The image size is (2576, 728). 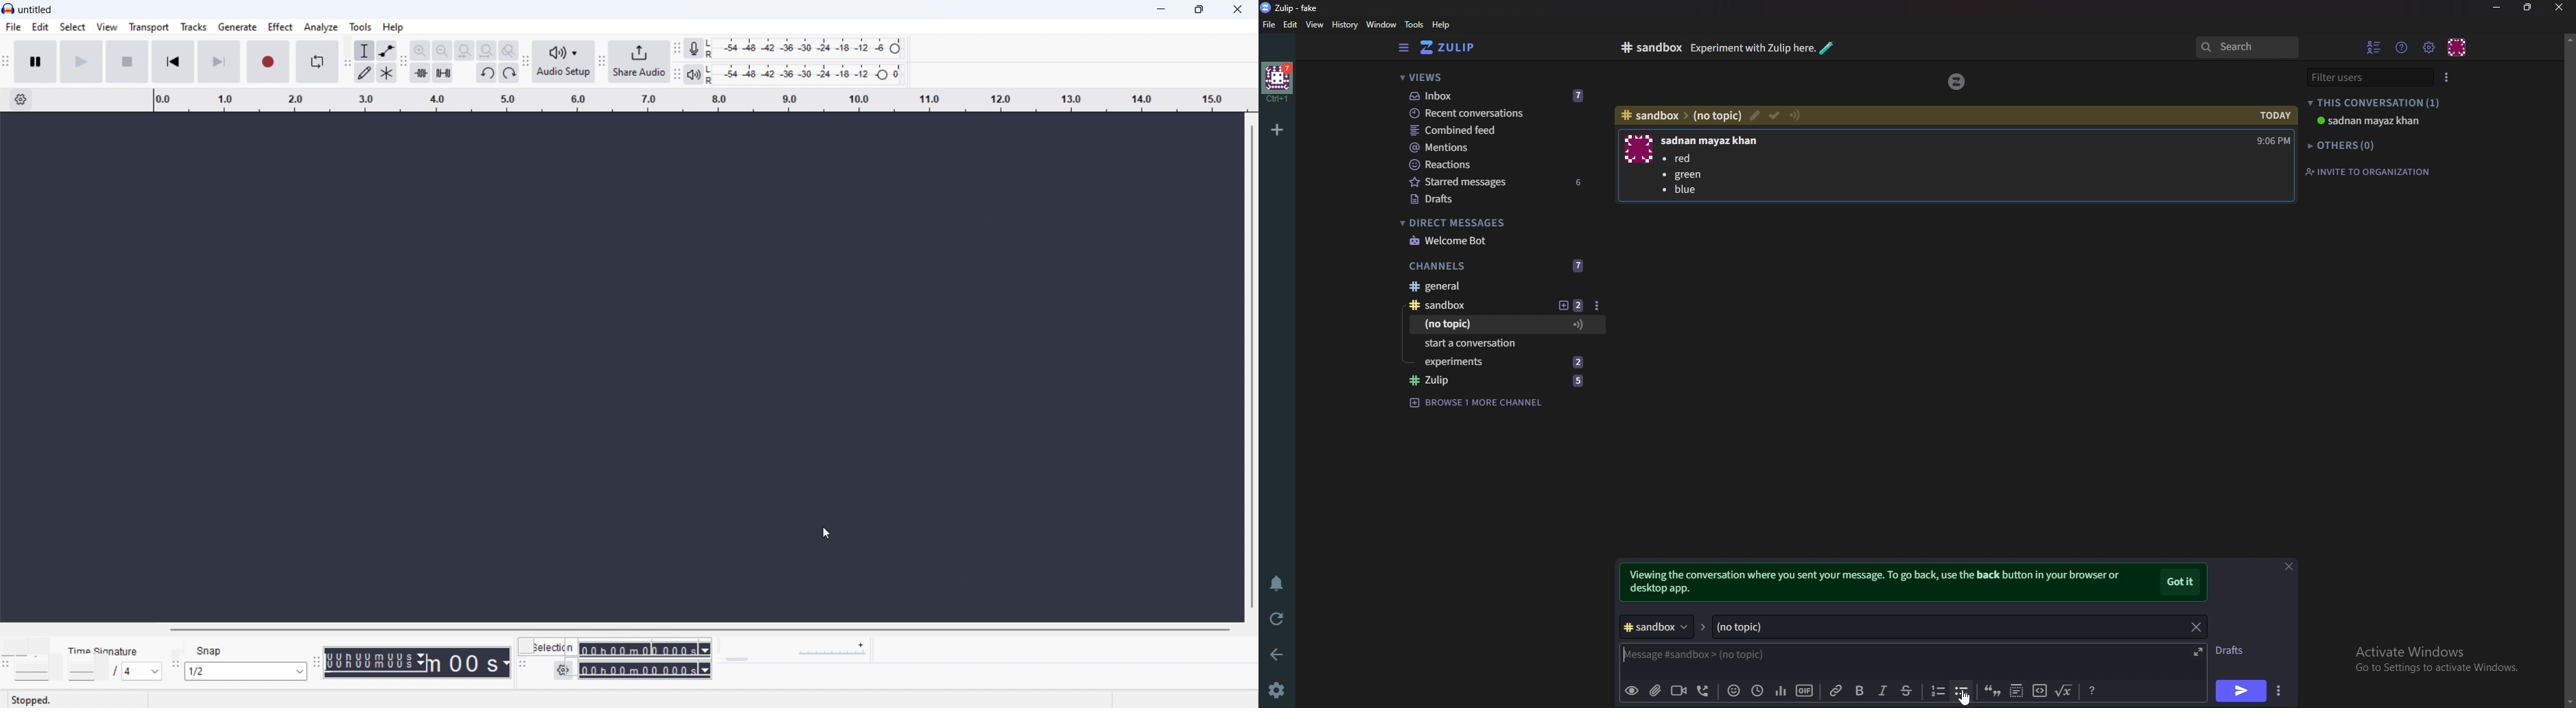 I want to click on bold, so click(x=1862, y=692).